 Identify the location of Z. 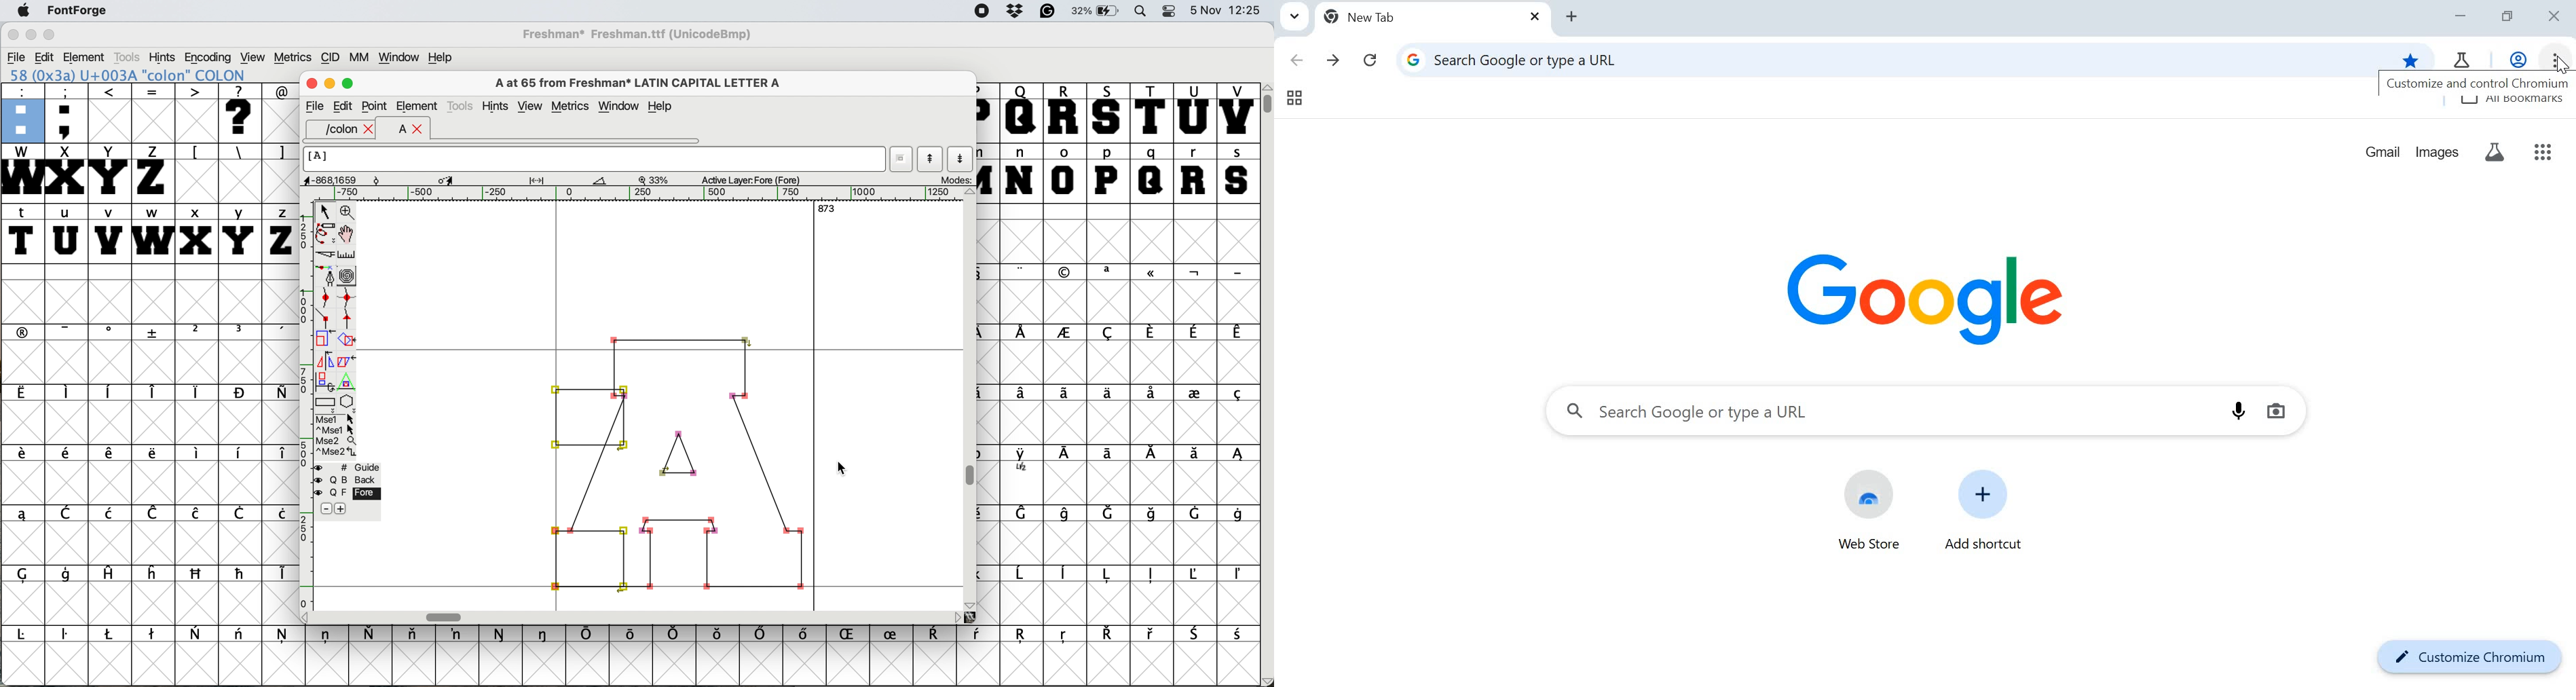
(153, 172).